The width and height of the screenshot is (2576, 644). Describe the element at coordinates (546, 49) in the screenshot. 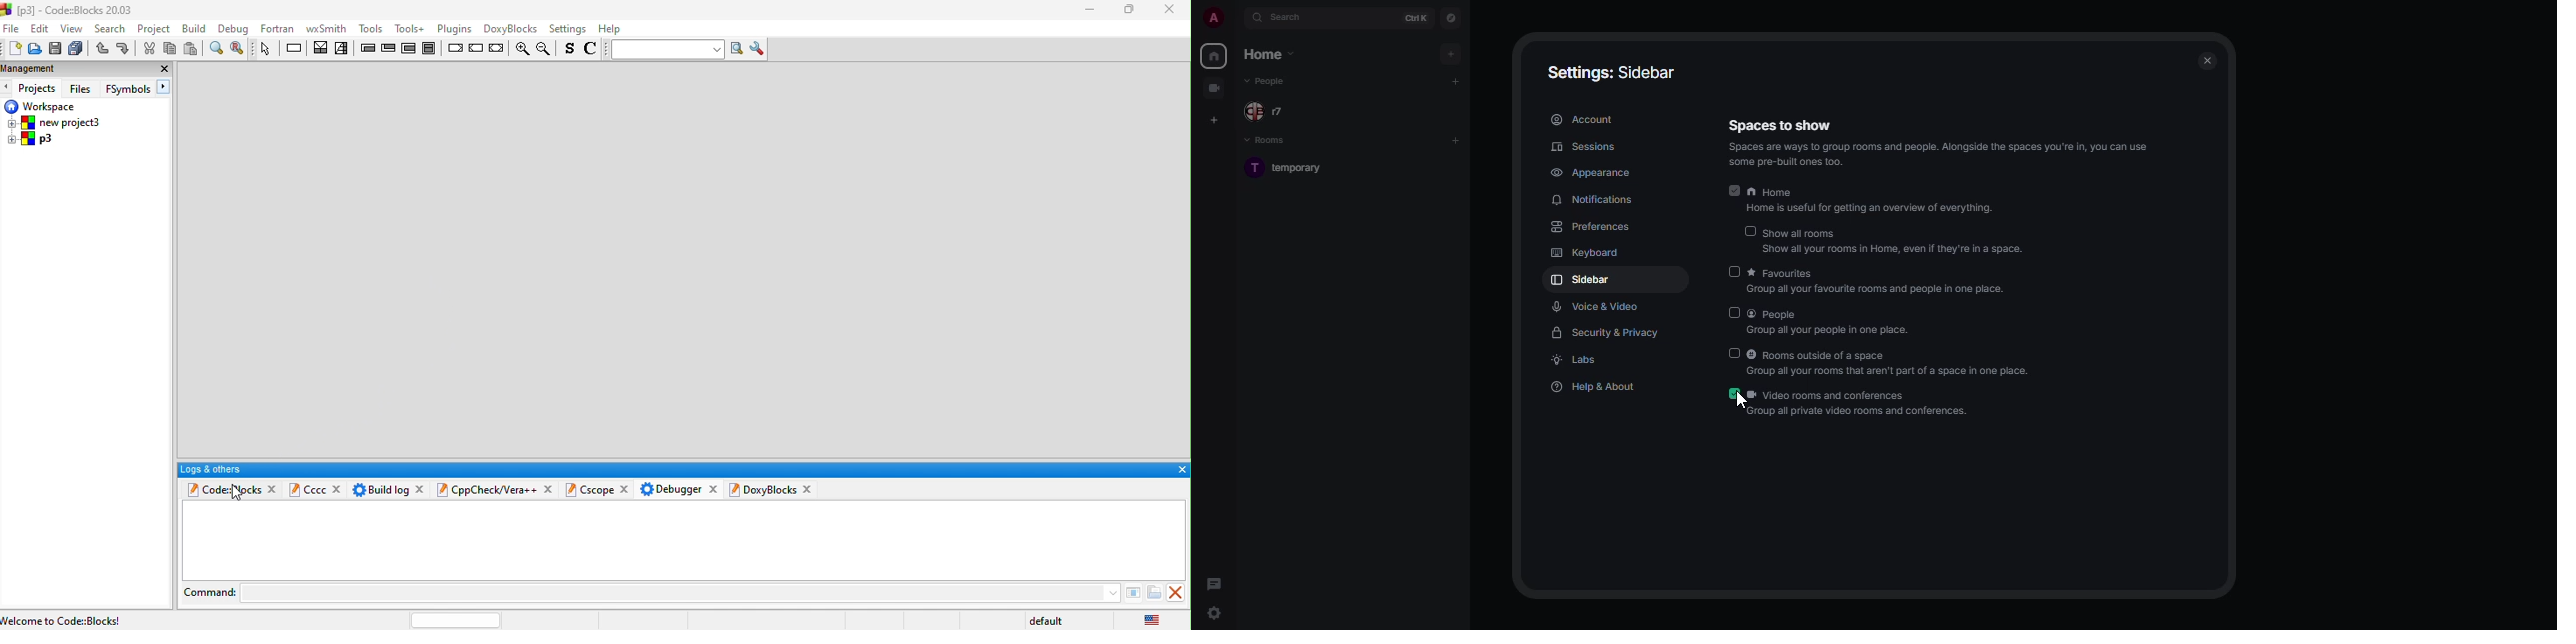

I see `zoom out` at that location.